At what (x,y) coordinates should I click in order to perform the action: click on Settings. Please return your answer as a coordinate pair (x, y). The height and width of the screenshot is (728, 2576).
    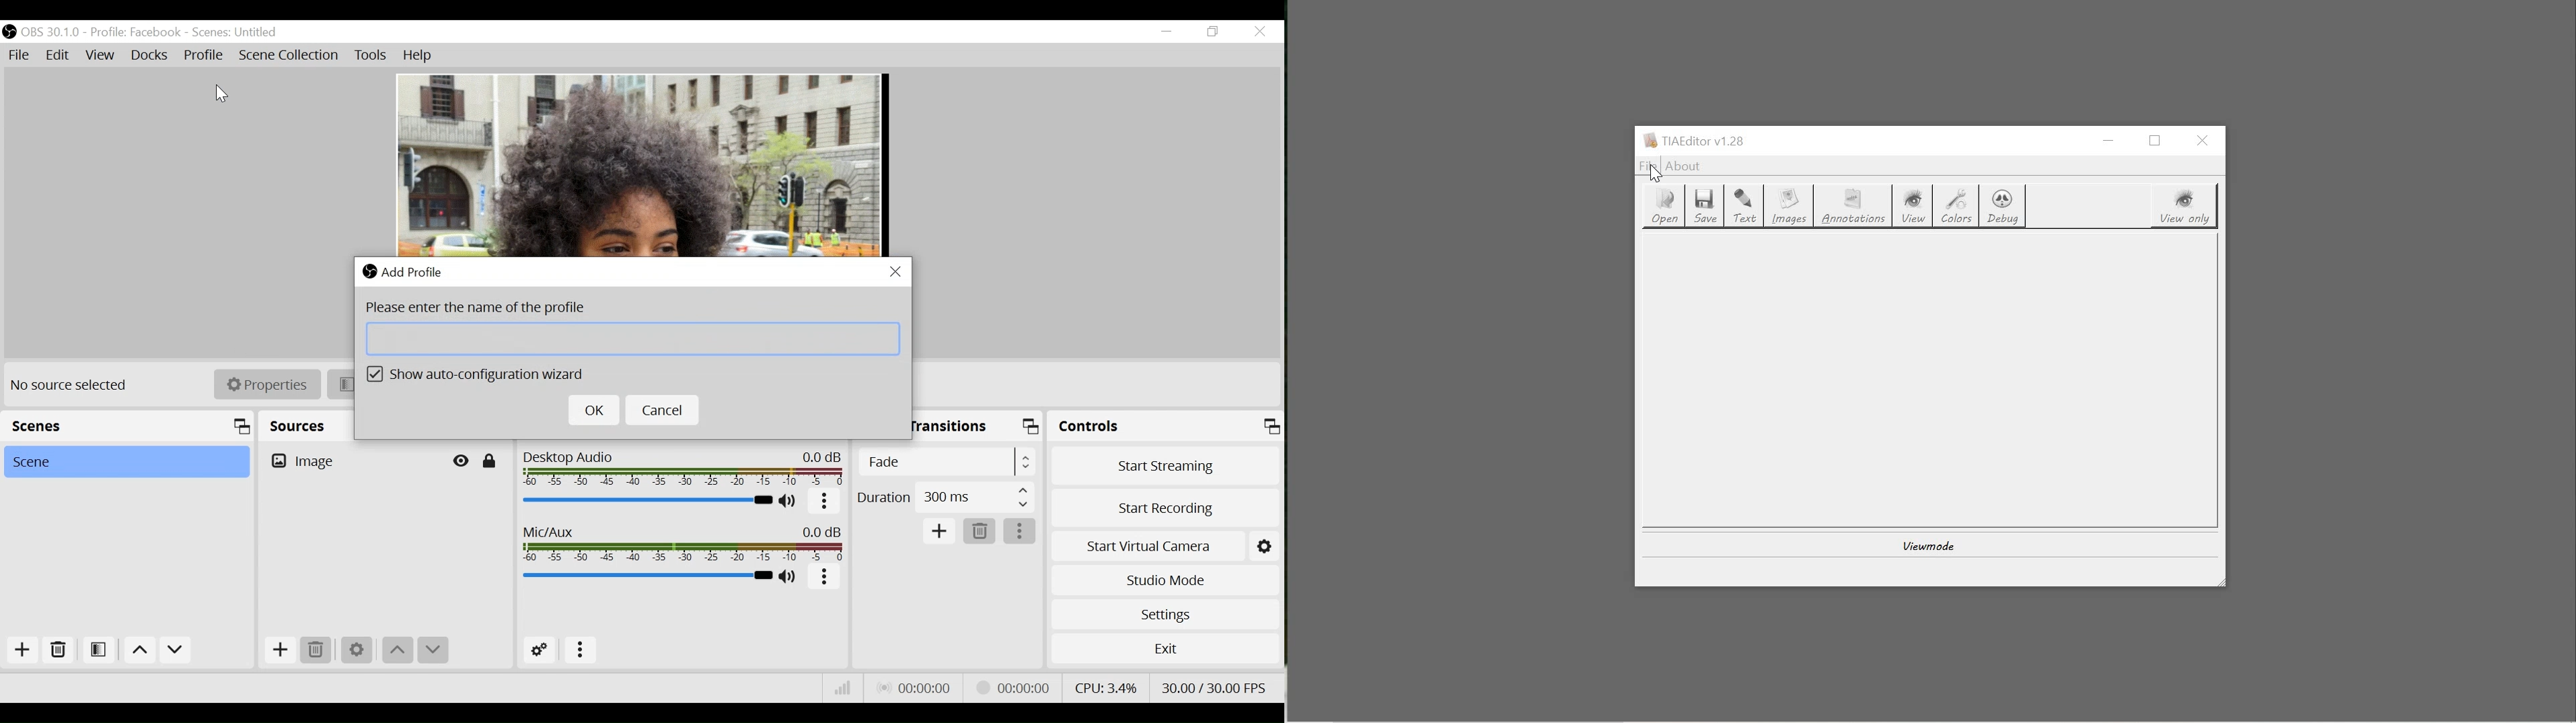
    Looking at the image, I should click on (355, 651).